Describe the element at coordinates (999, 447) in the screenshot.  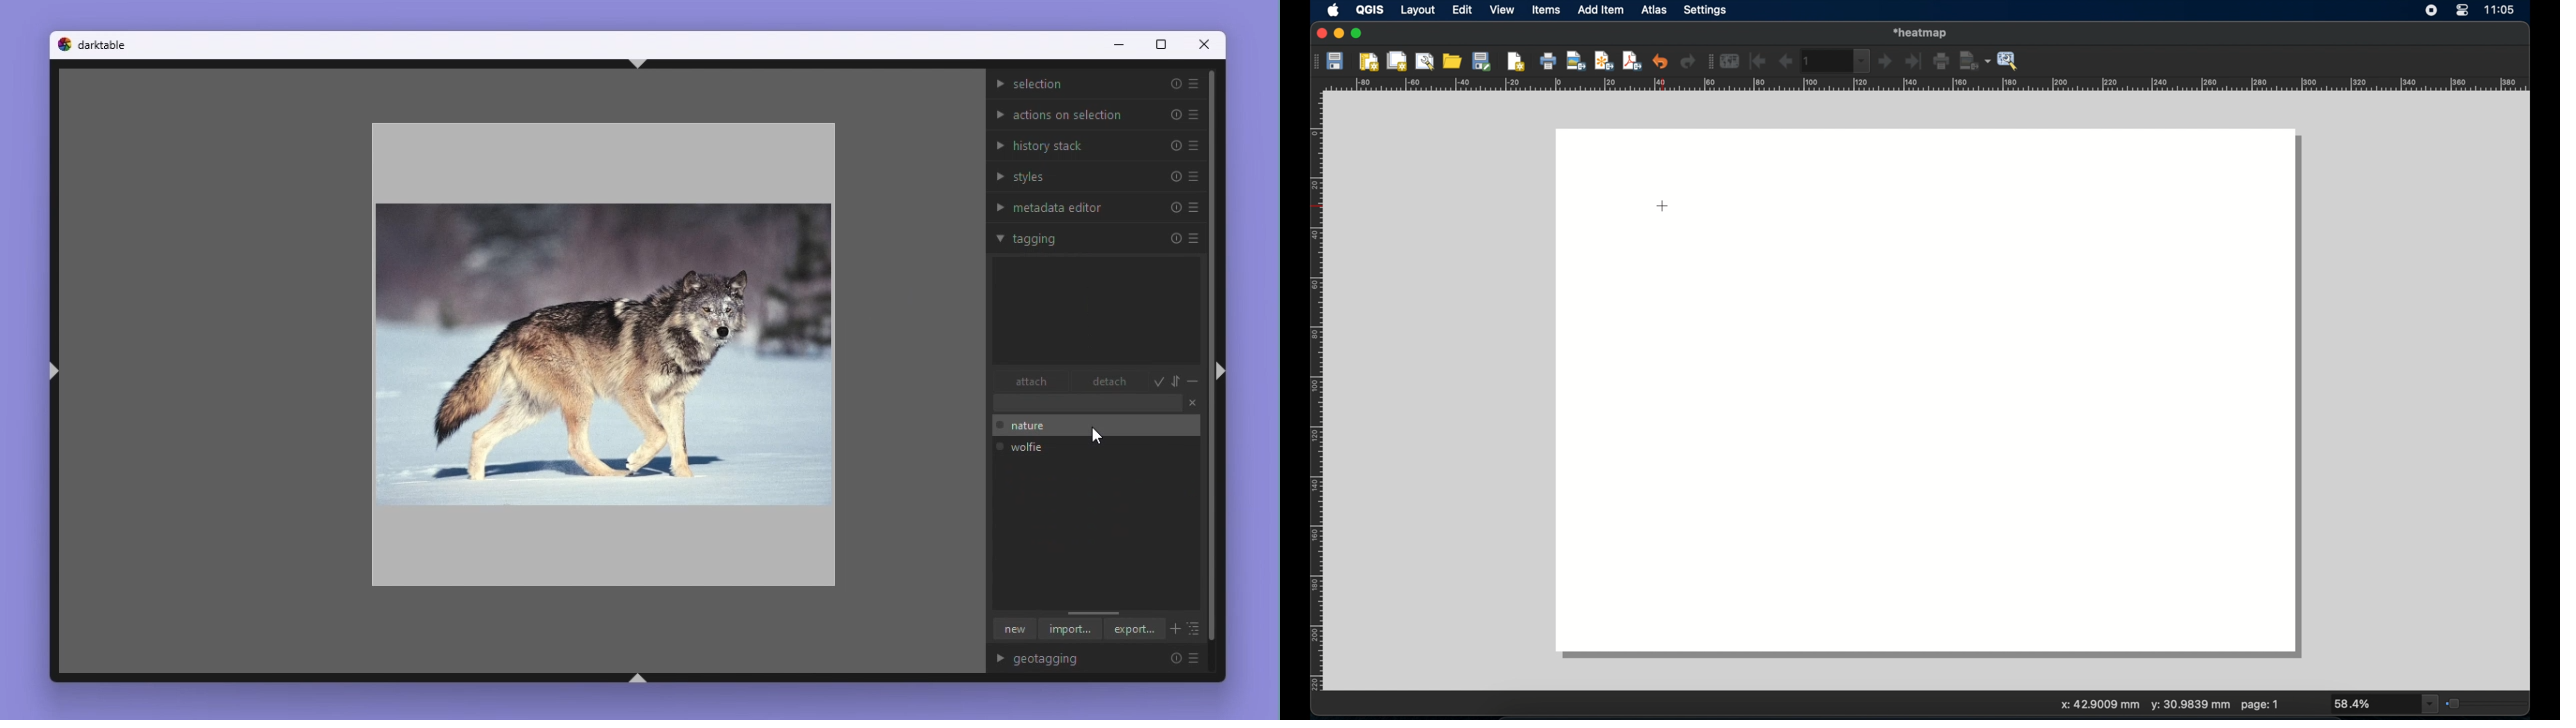
I see `checkbox` at that location.